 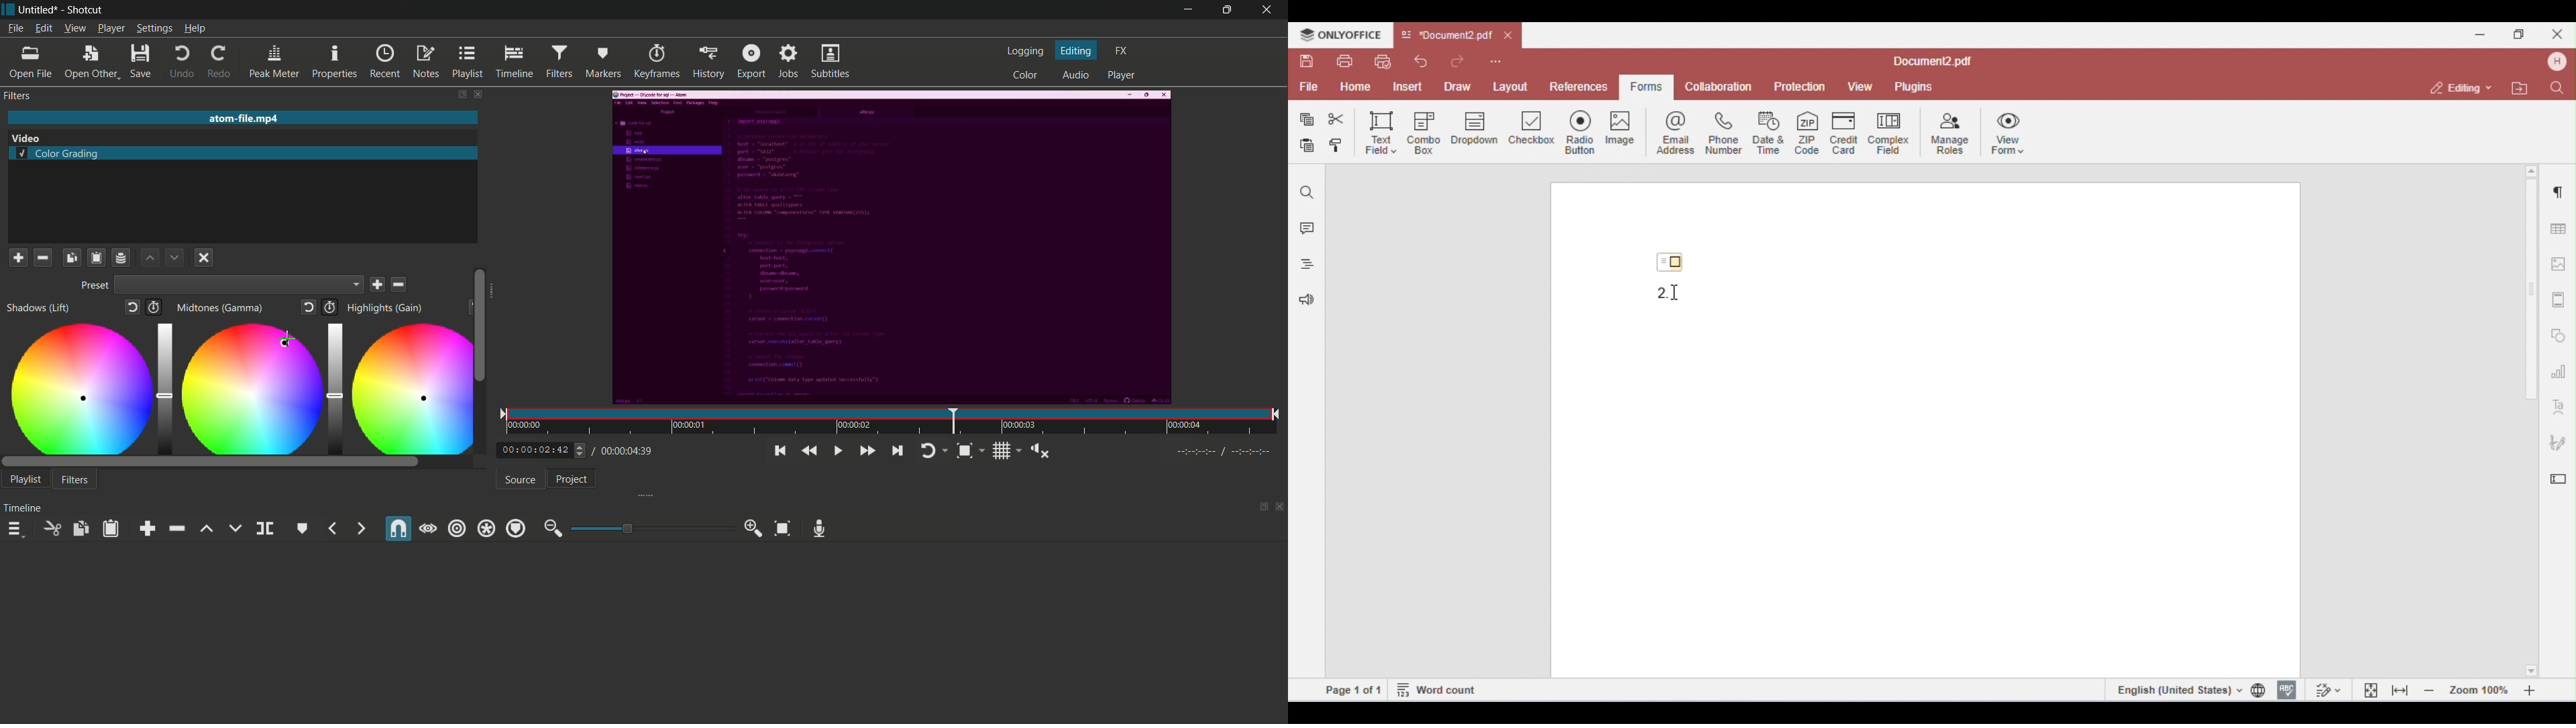 What do you see at coordinates (303, 528) in the screenshot?
I see `create or edit marker` at bounding box center [303, 528].